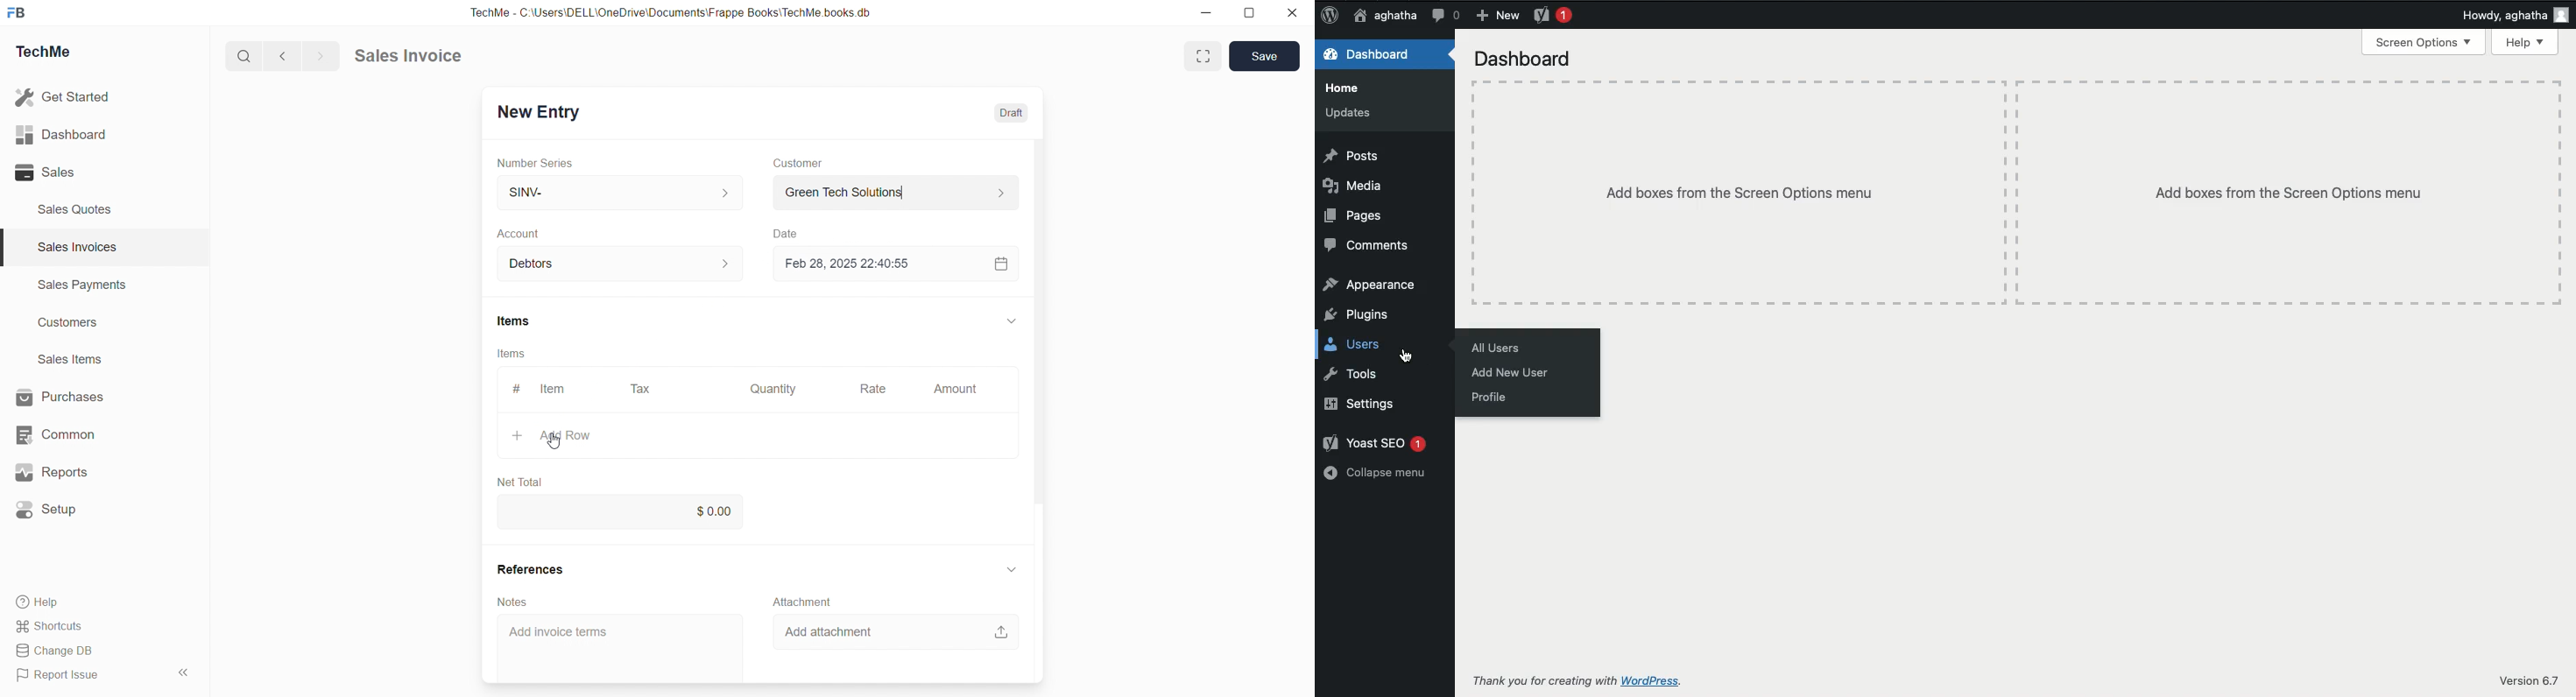 The height and width of the screenshot is (700, 2576). Describe the element at coordinates (1375, 445) in the screenshot. I see `Yoast SEO` at that location.